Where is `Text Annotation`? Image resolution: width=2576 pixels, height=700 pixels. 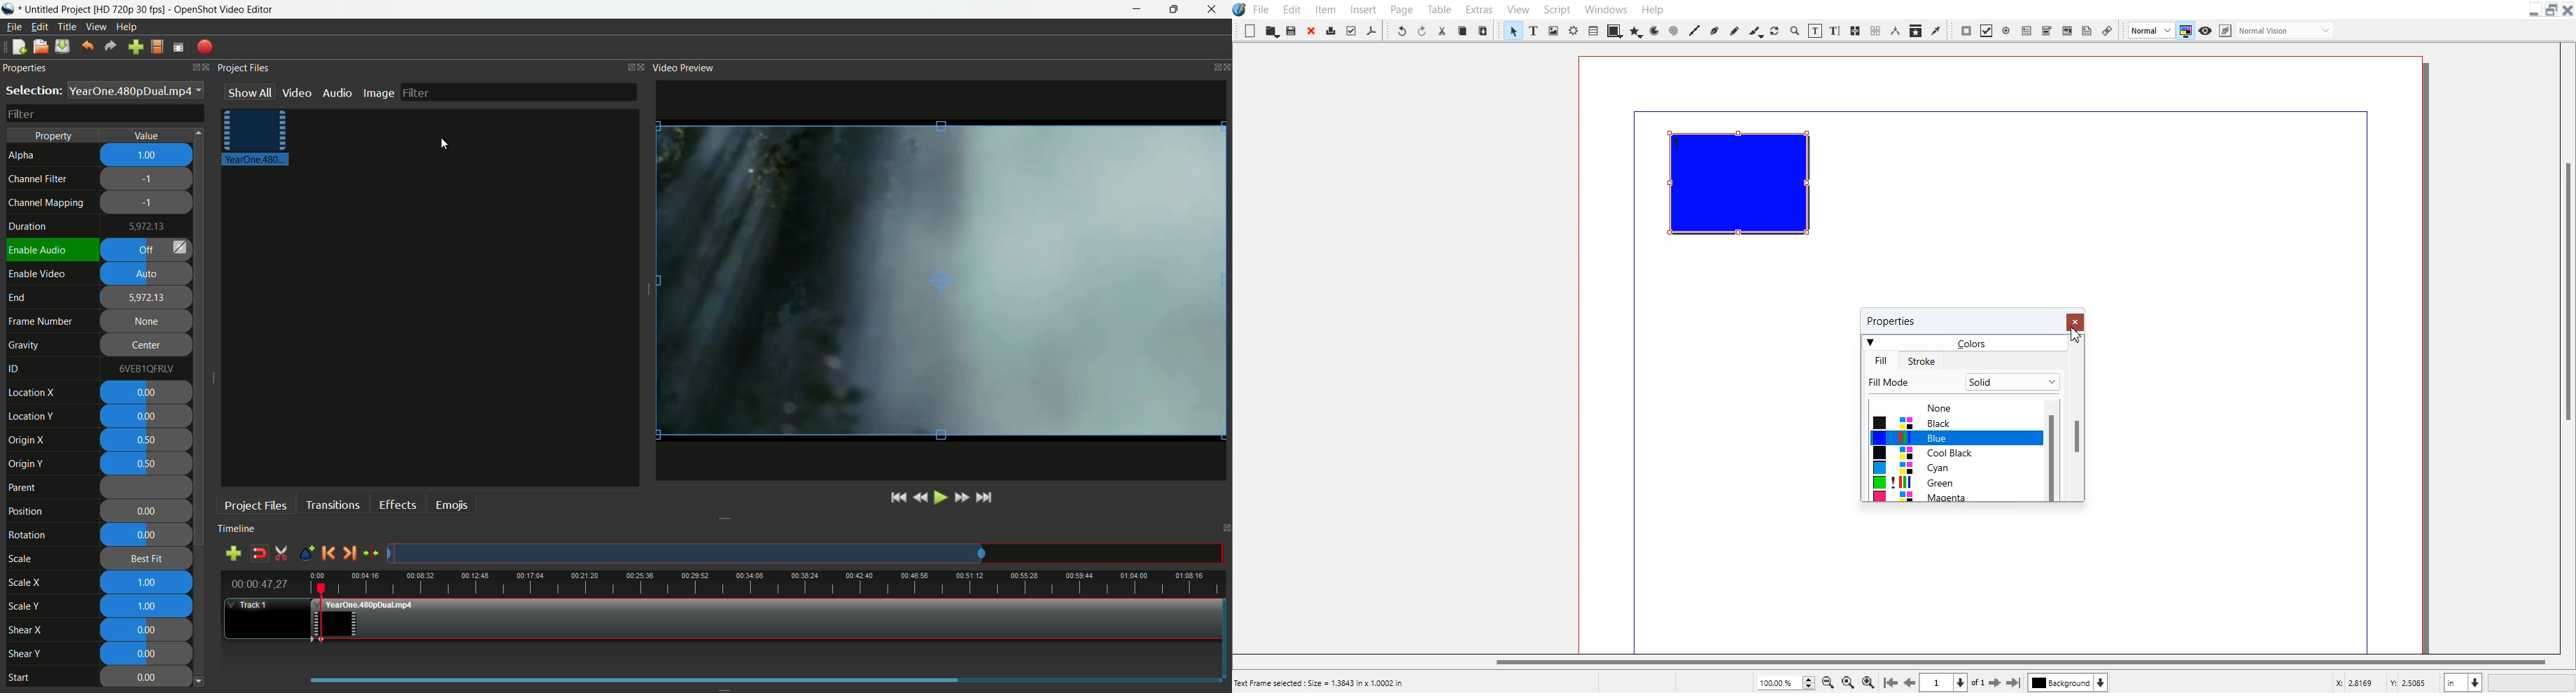 Text Annotation is located at coordinates (2087, 31).